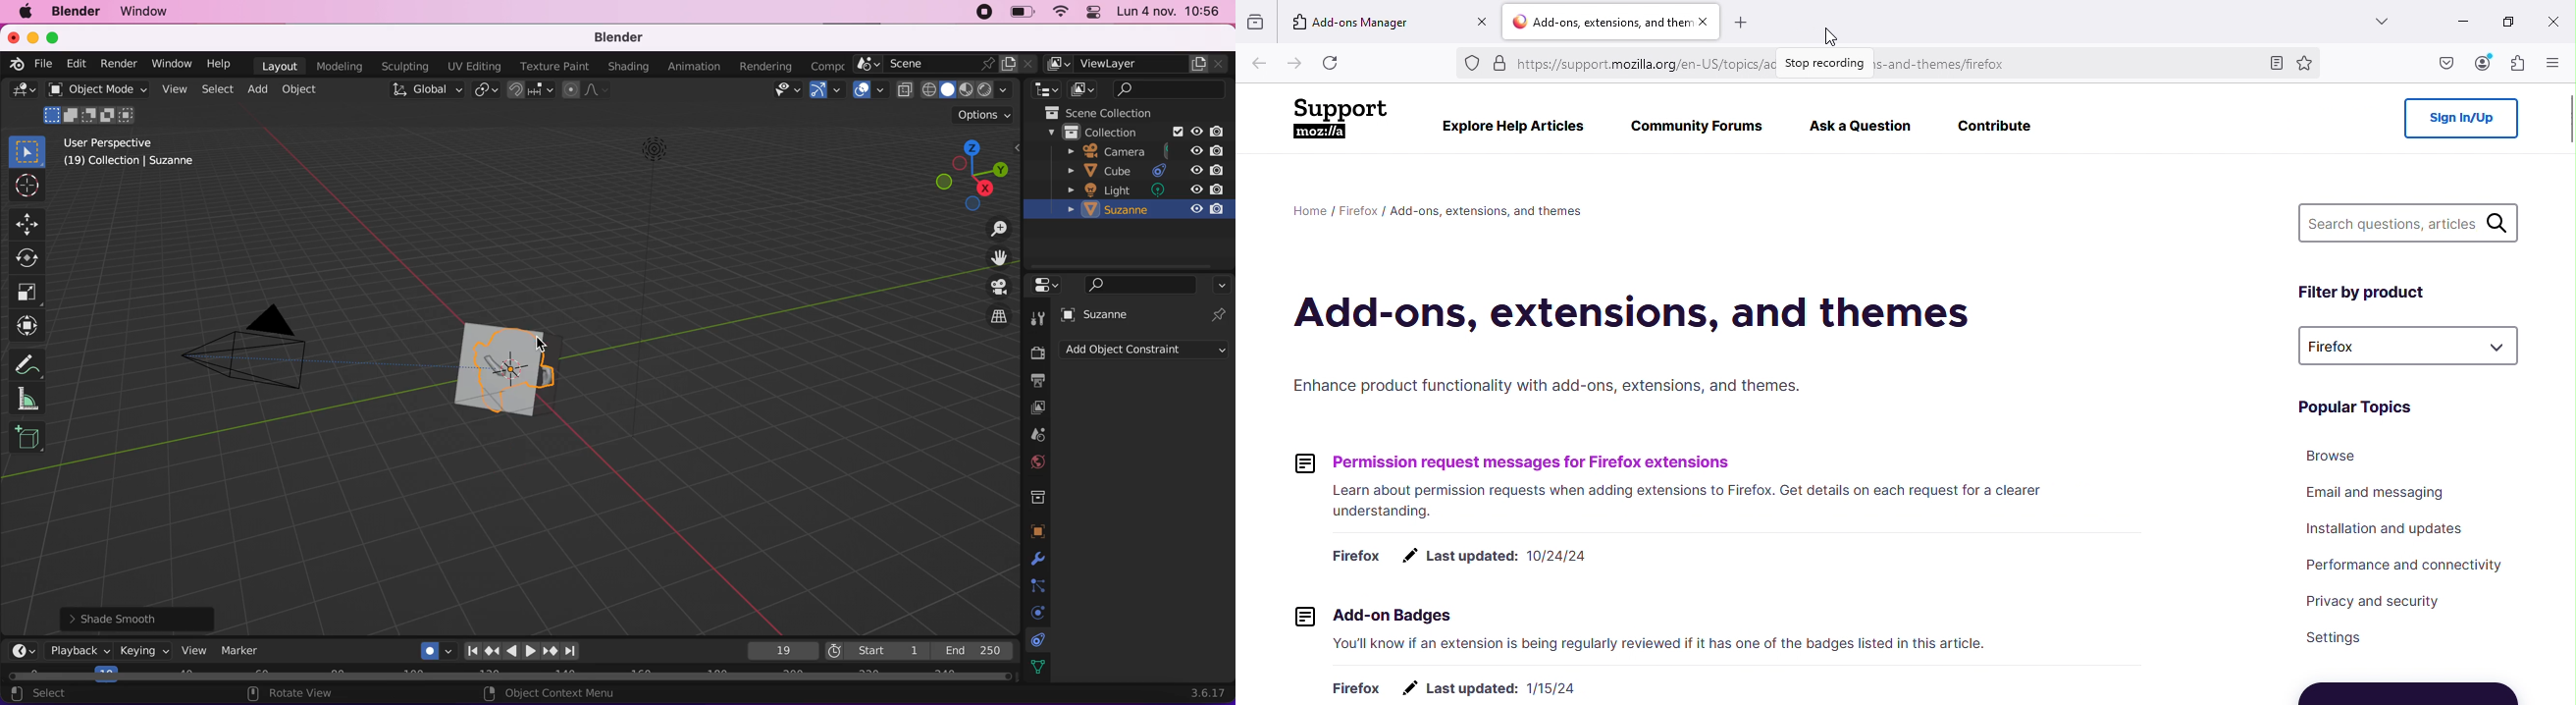 The width and height of the screenshot is (2576, 728). Describe the element at coordinates (257, 88) in the screenshot. I see `add` at that location.